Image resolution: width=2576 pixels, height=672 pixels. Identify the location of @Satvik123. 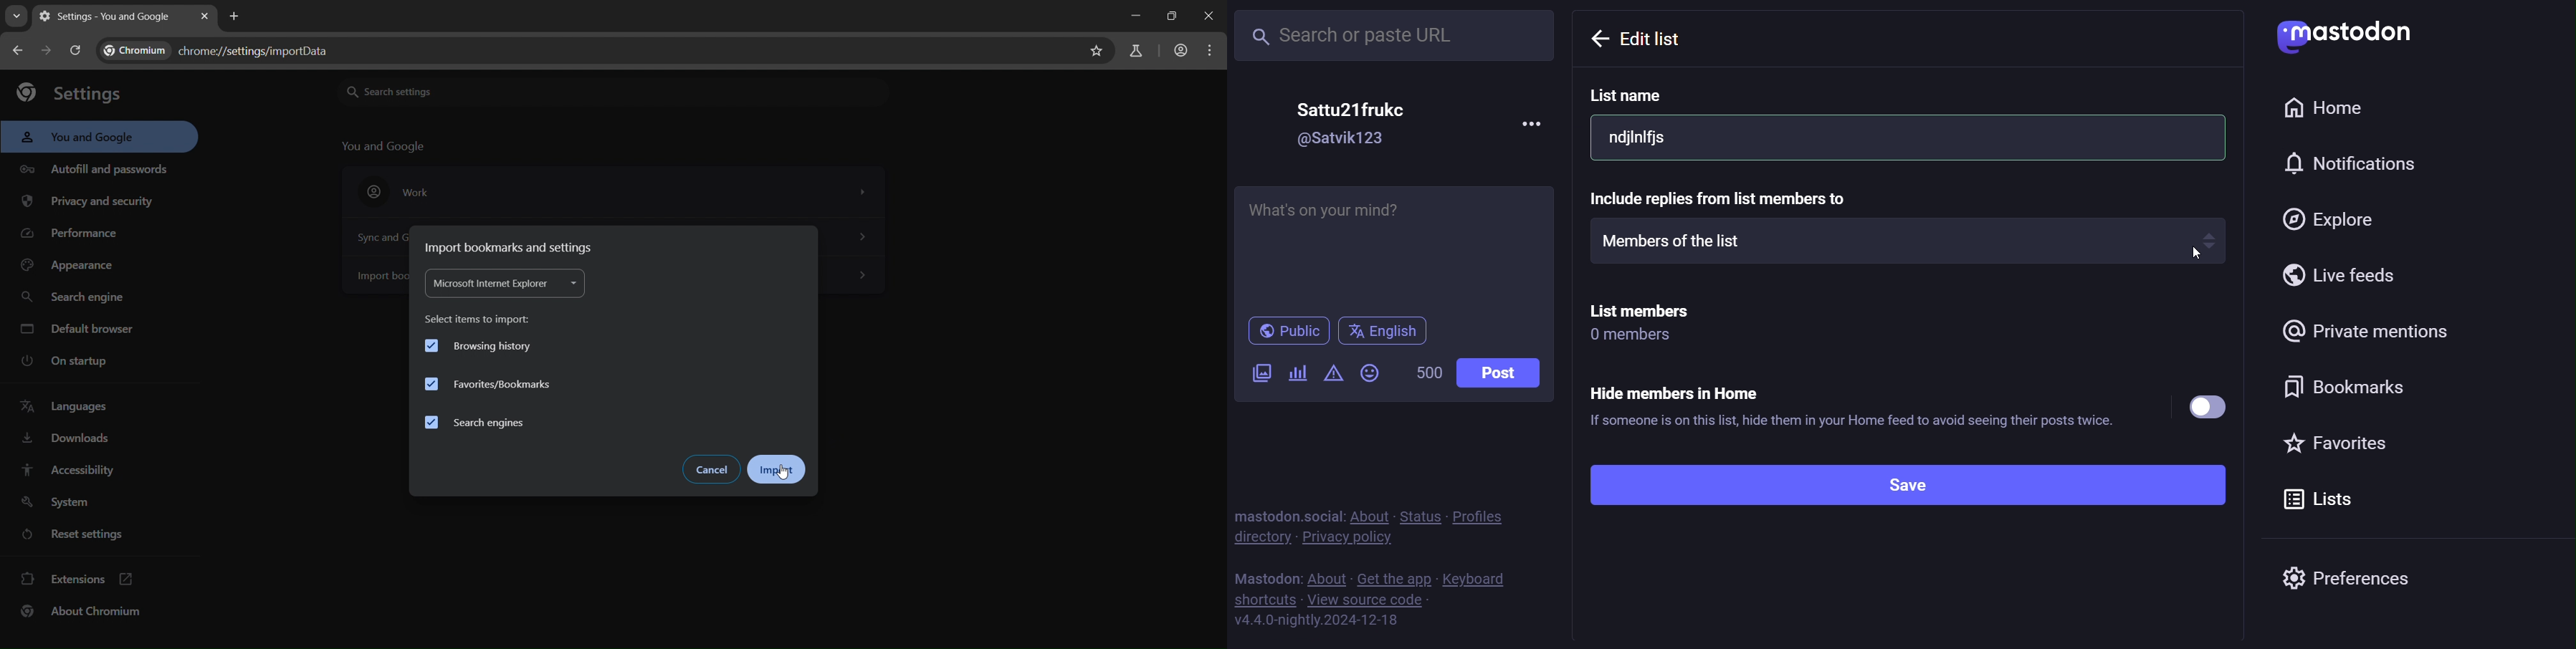
(1344, 140).